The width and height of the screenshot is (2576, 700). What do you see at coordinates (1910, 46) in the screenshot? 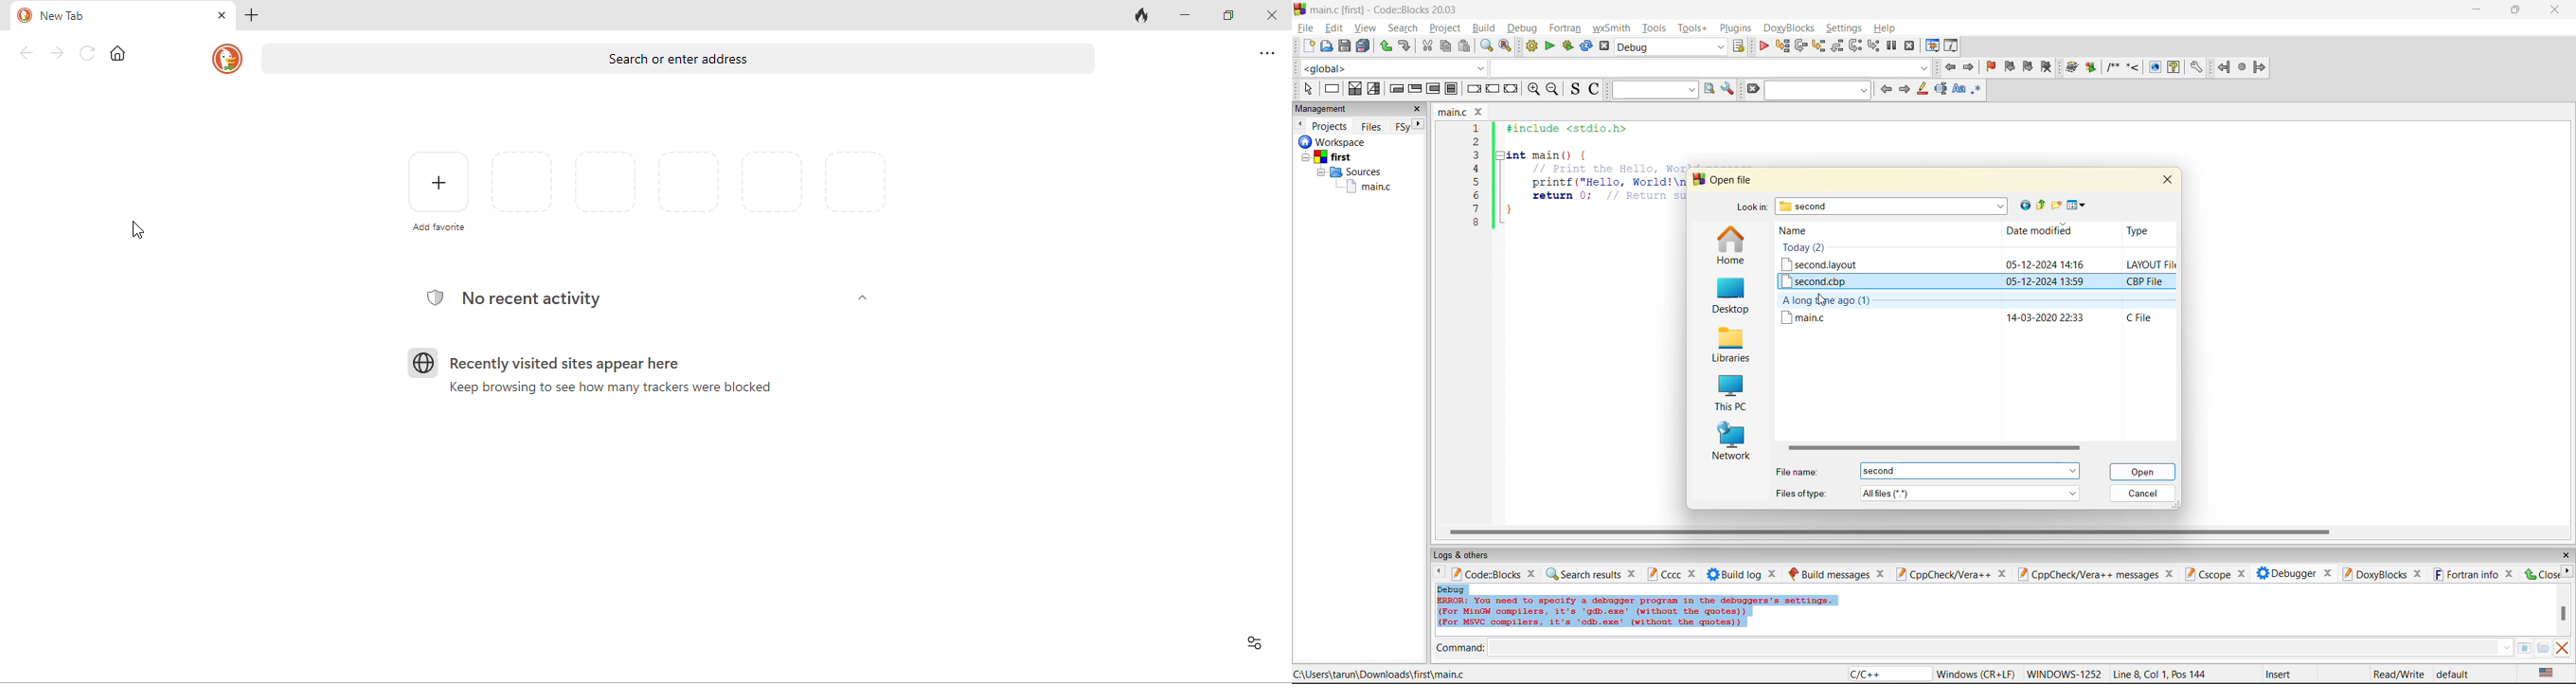
I see `stop debugger` at bounding box center [1910, 46].